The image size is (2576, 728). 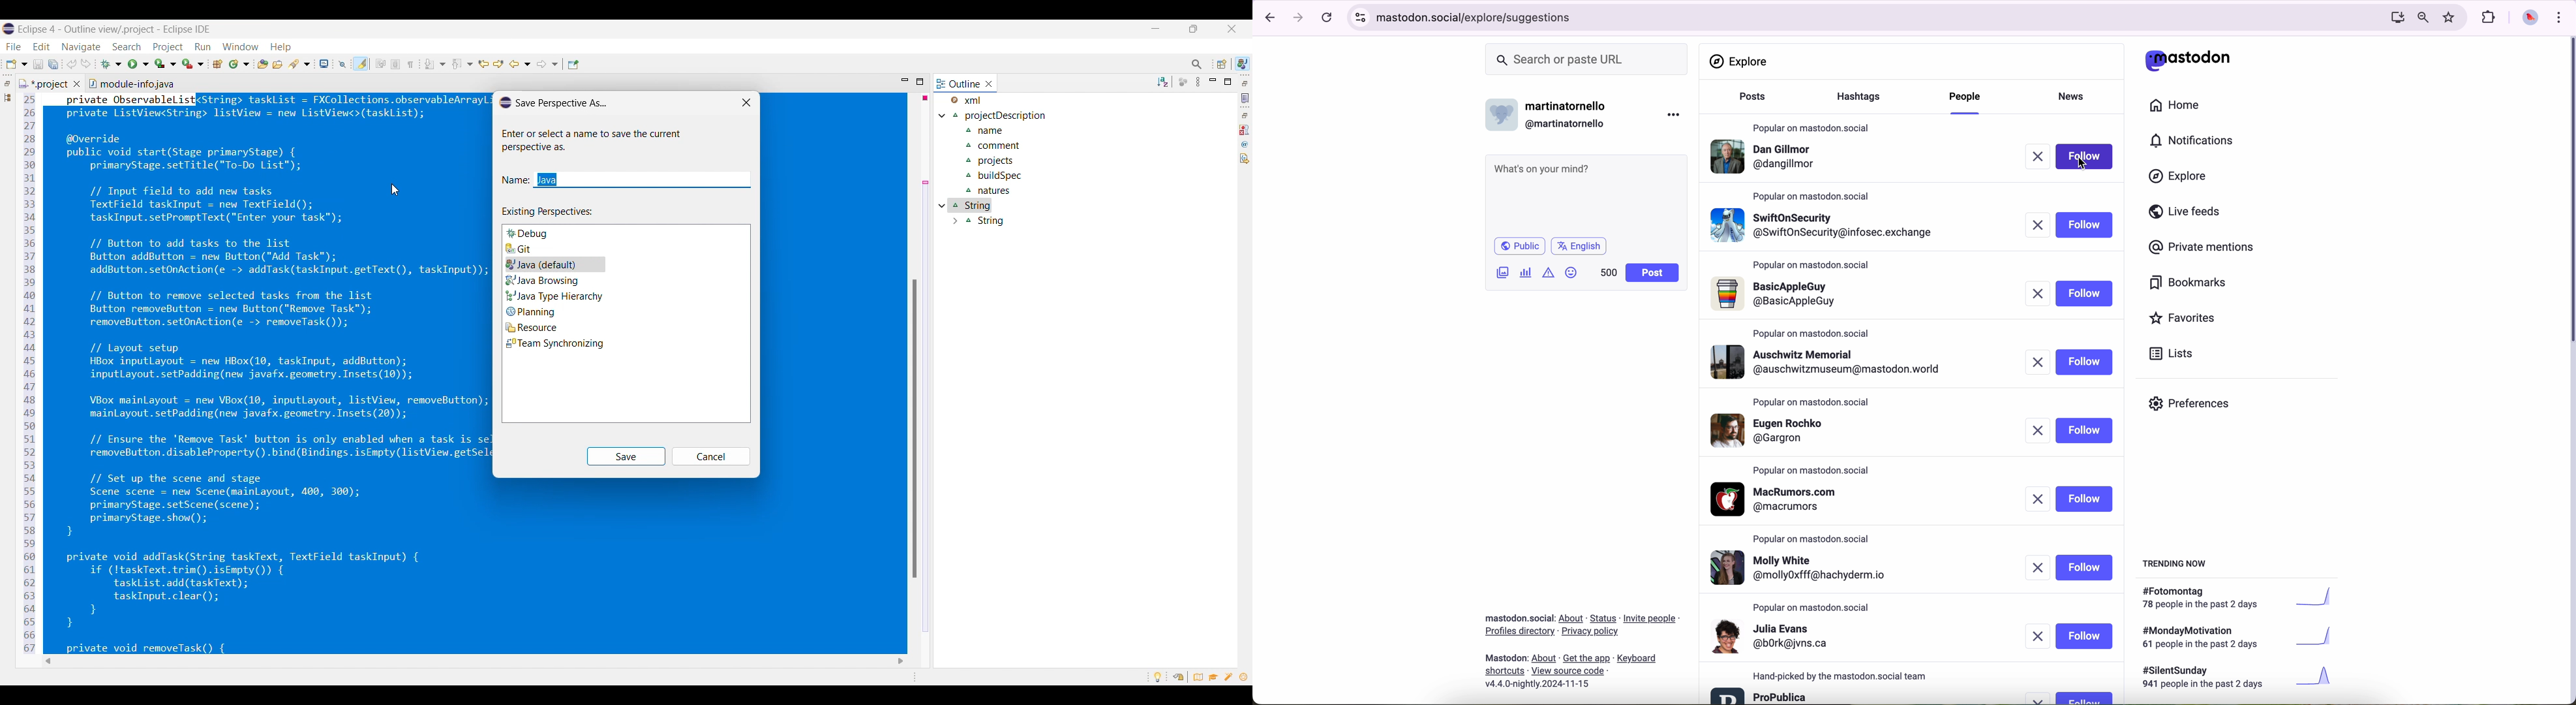 I want to click on remove, so click(x=2036, y=294).